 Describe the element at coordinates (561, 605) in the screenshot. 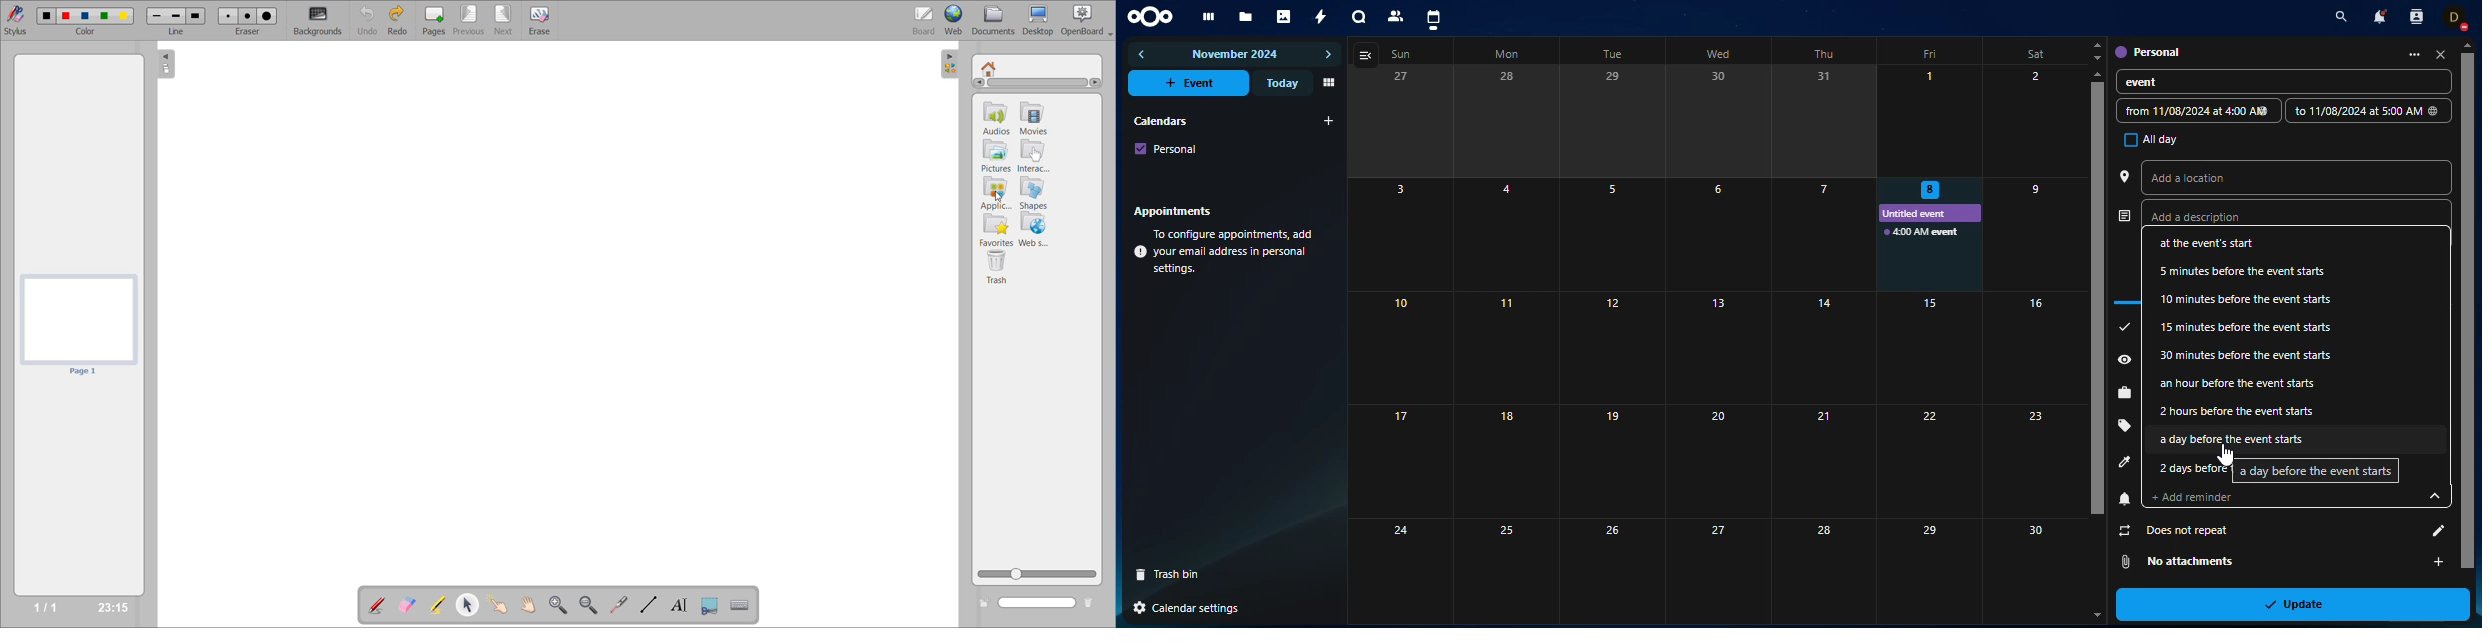

I see `zoom in` at that location.